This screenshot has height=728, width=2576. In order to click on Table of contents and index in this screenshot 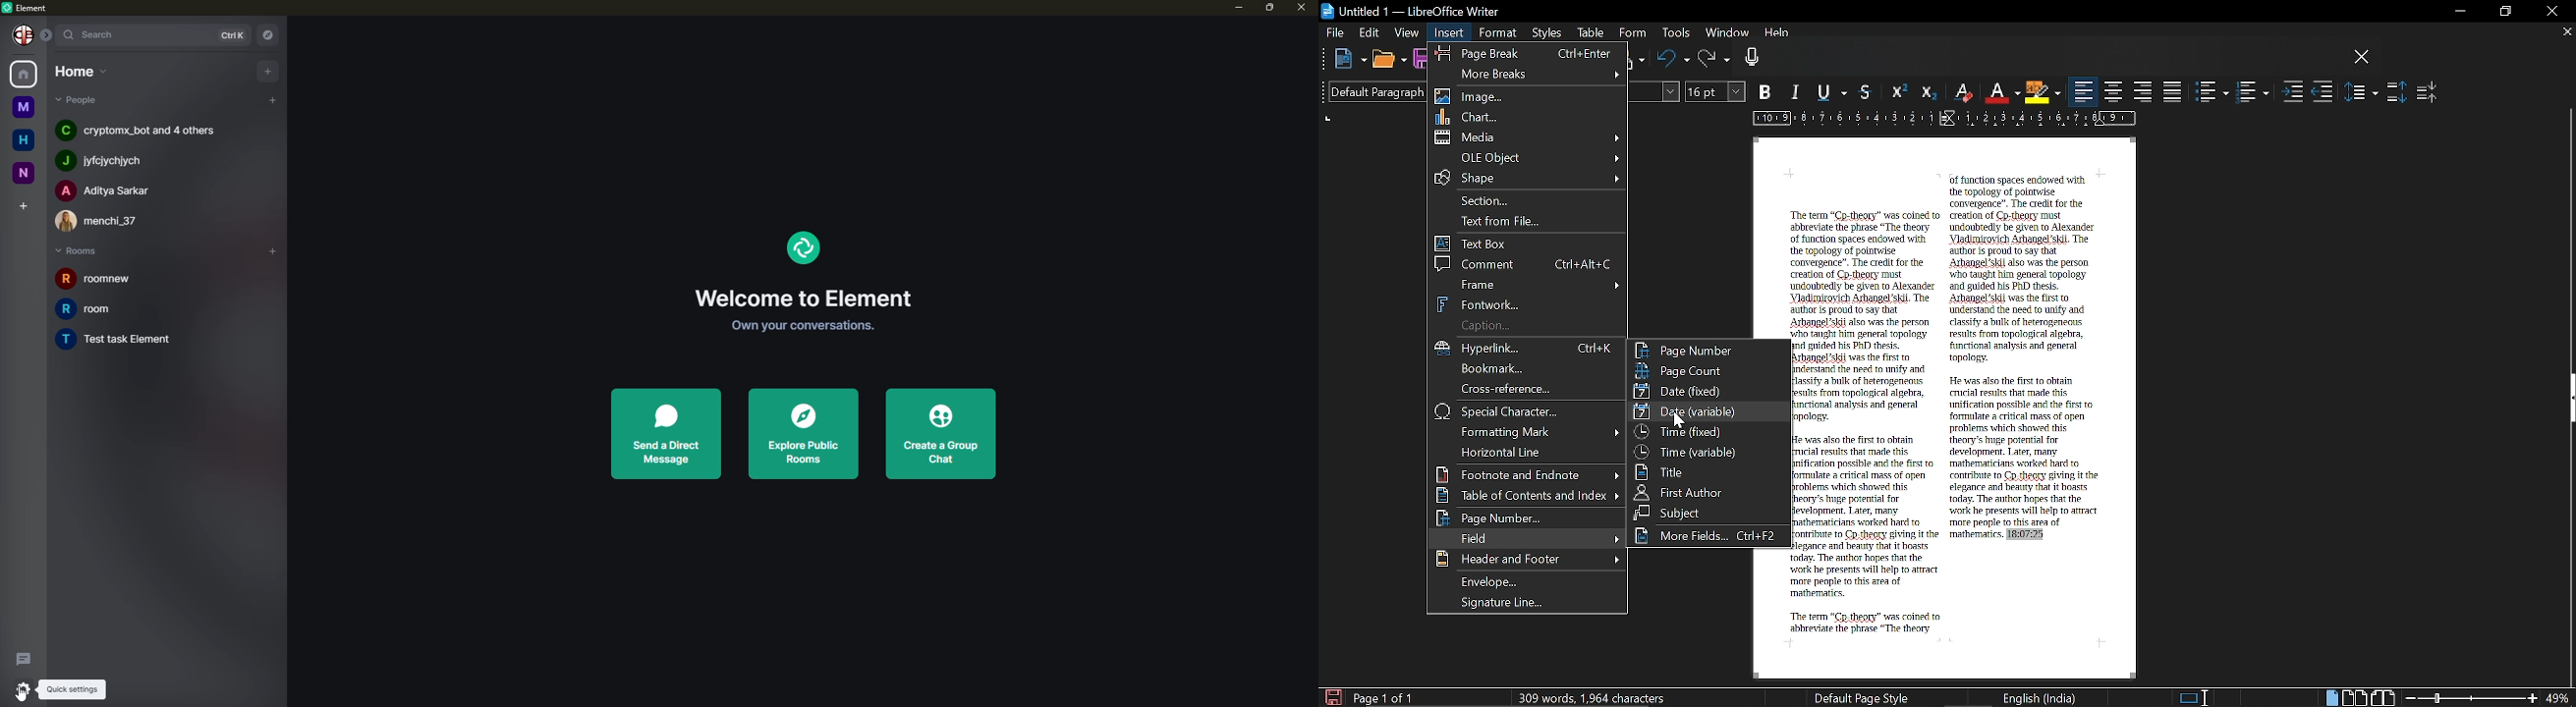, I will do `click(1529, 496)`.